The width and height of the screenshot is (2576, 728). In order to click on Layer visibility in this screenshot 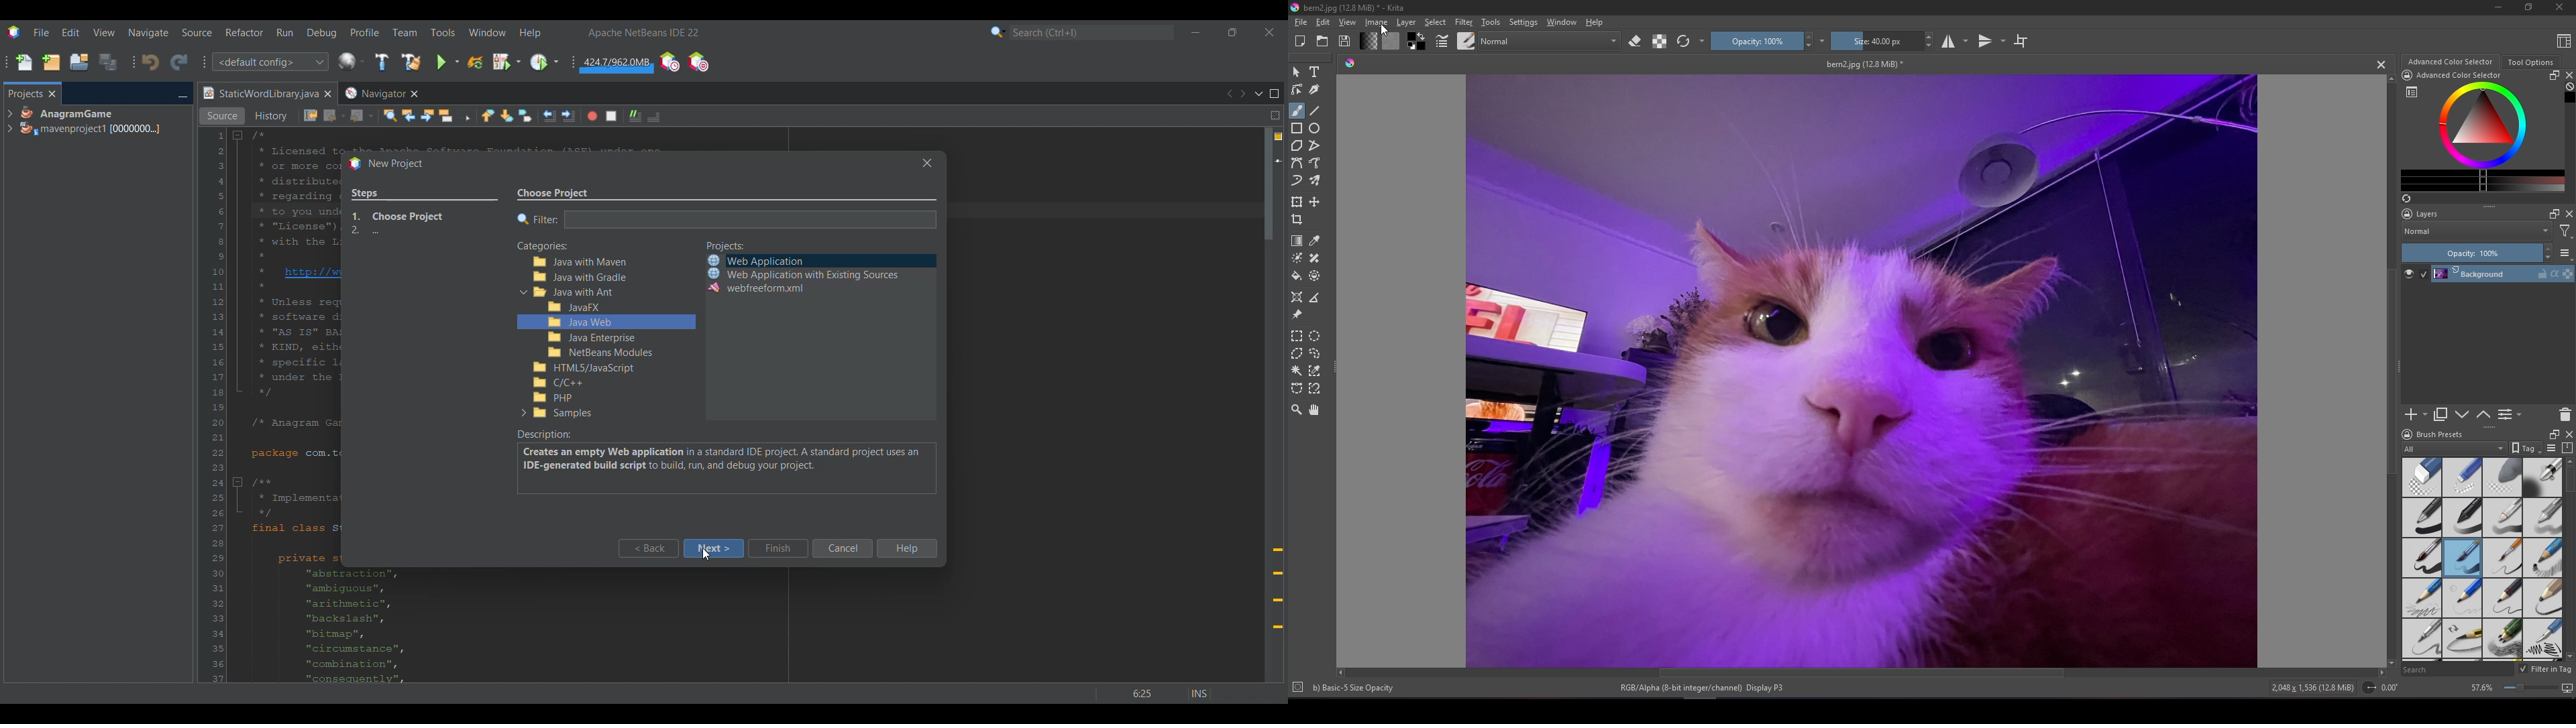, I will do `click(2416, 274)`.